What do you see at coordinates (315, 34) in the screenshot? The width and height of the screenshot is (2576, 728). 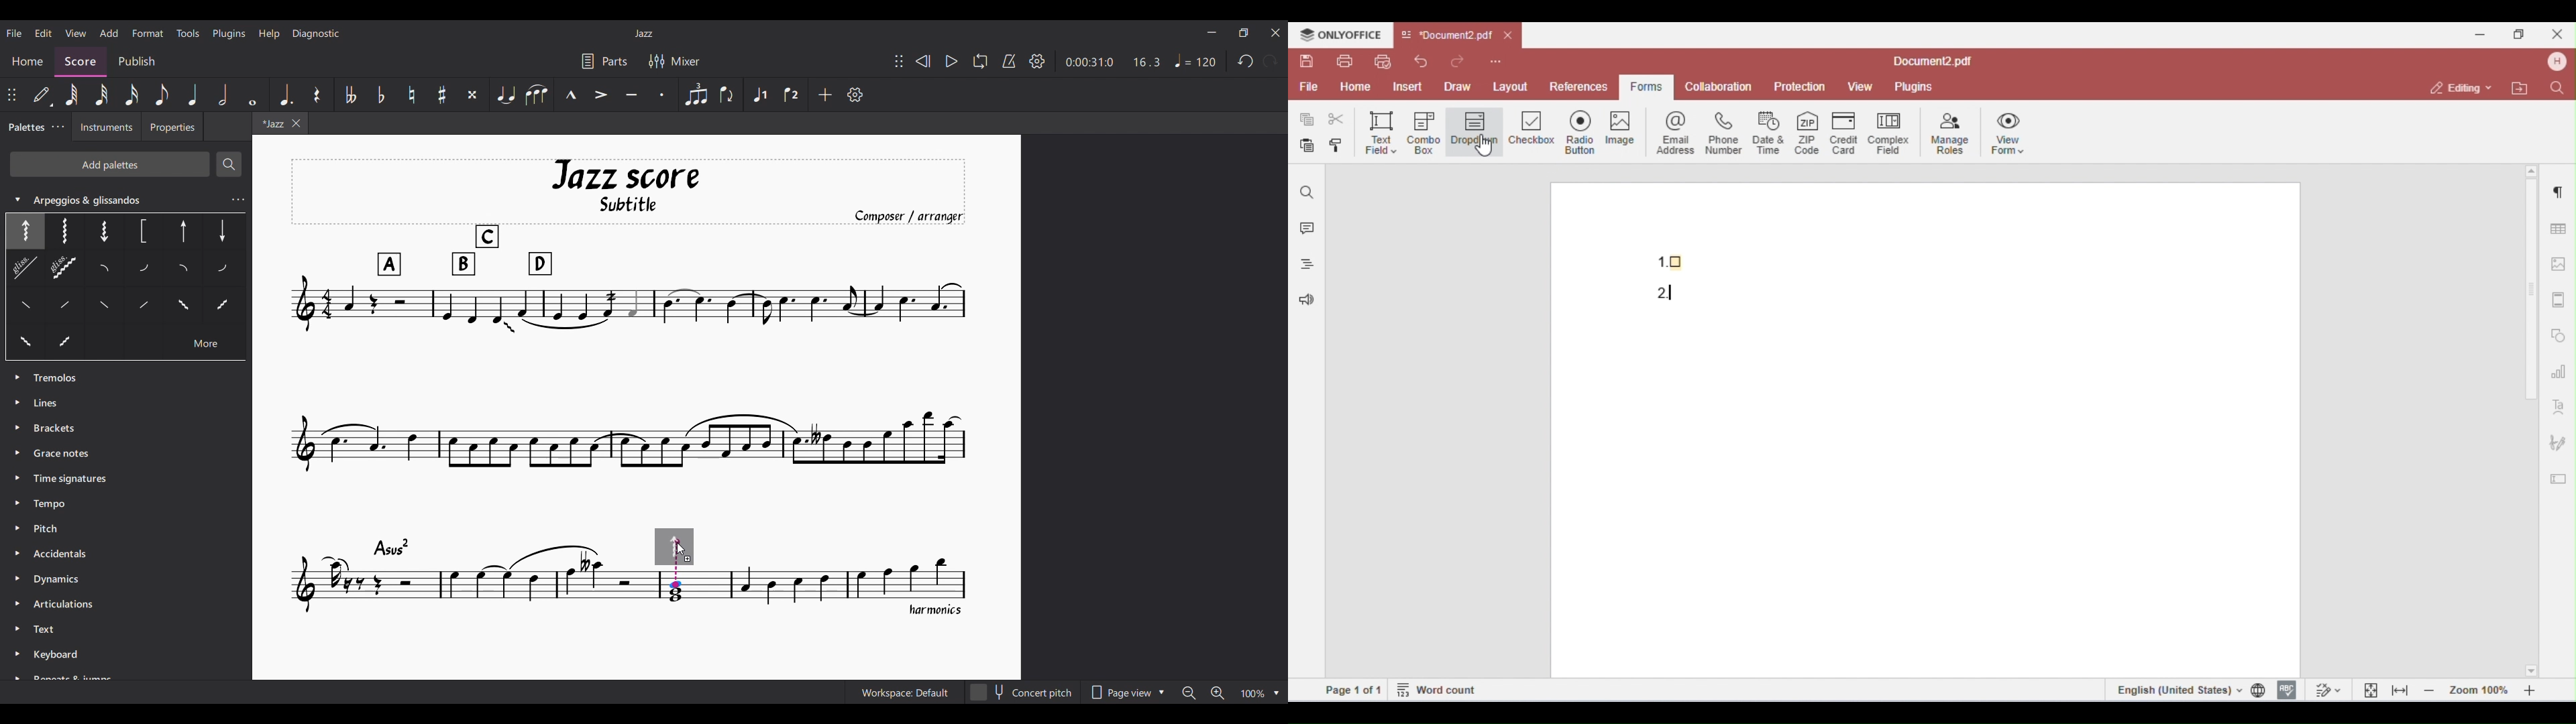 I see `Diagnostic menu` at bounding box center [315, 34].